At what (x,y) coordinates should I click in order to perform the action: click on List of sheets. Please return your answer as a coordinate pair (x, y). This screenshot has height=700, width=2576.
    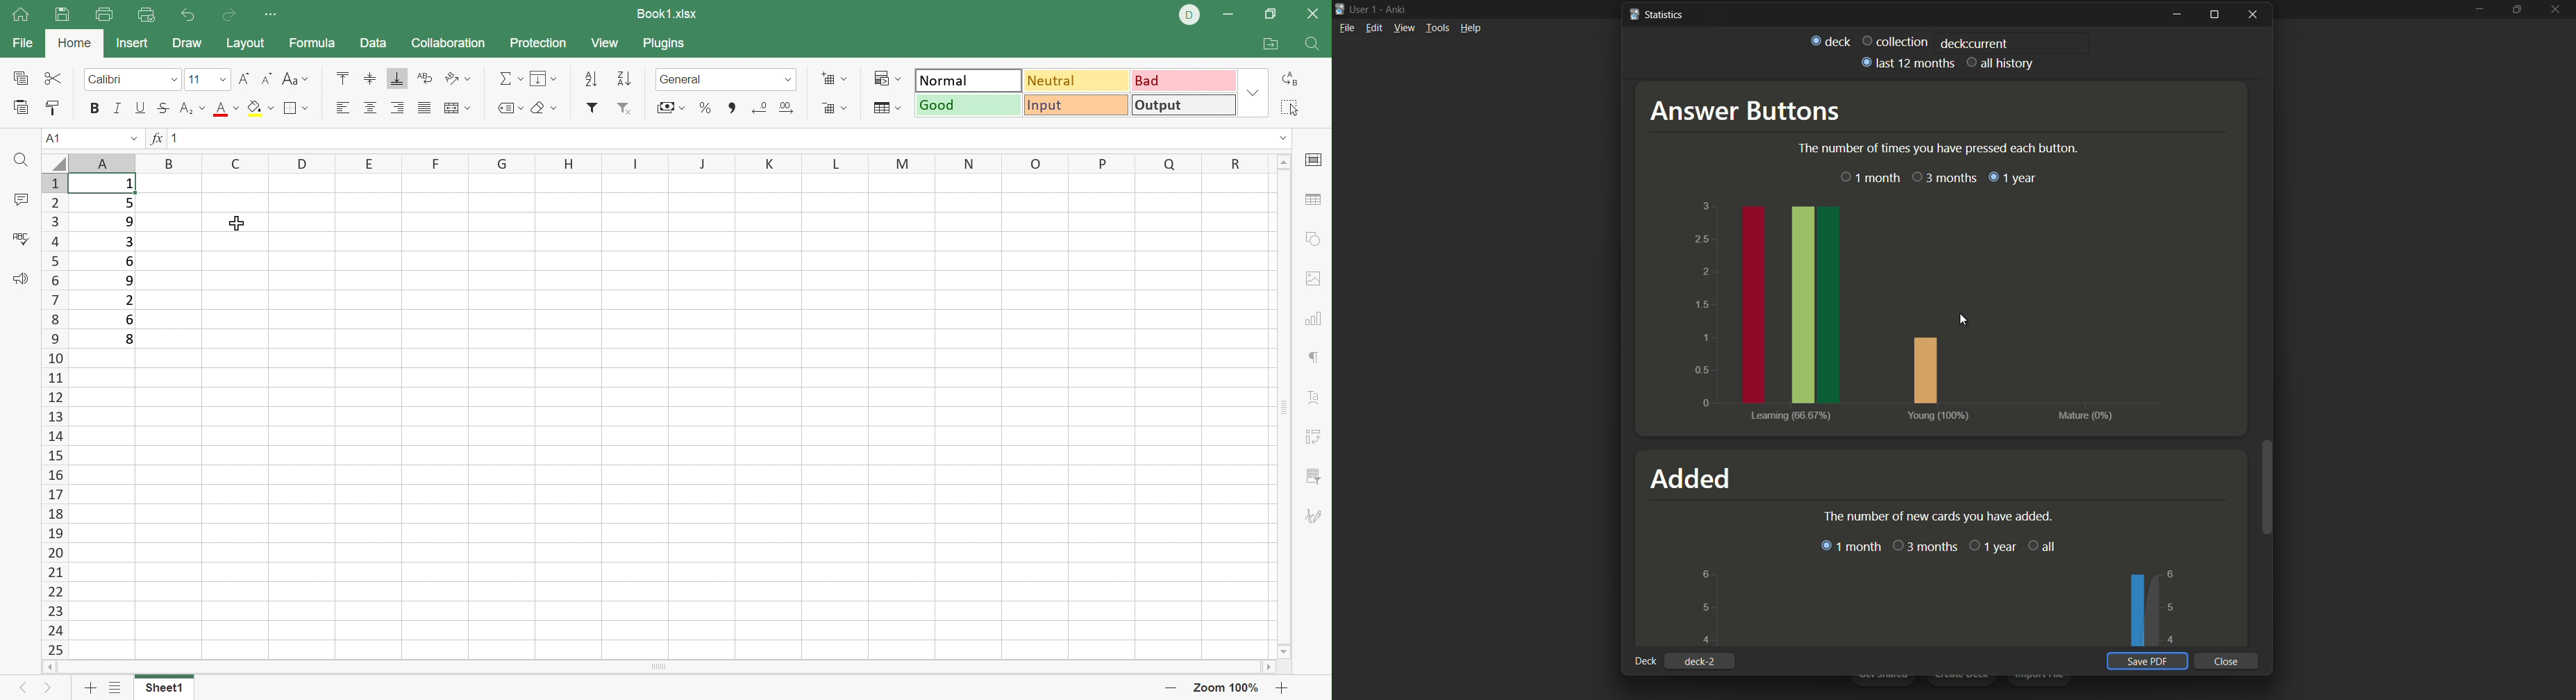
    Looking at the image, I should click on (119, 687).